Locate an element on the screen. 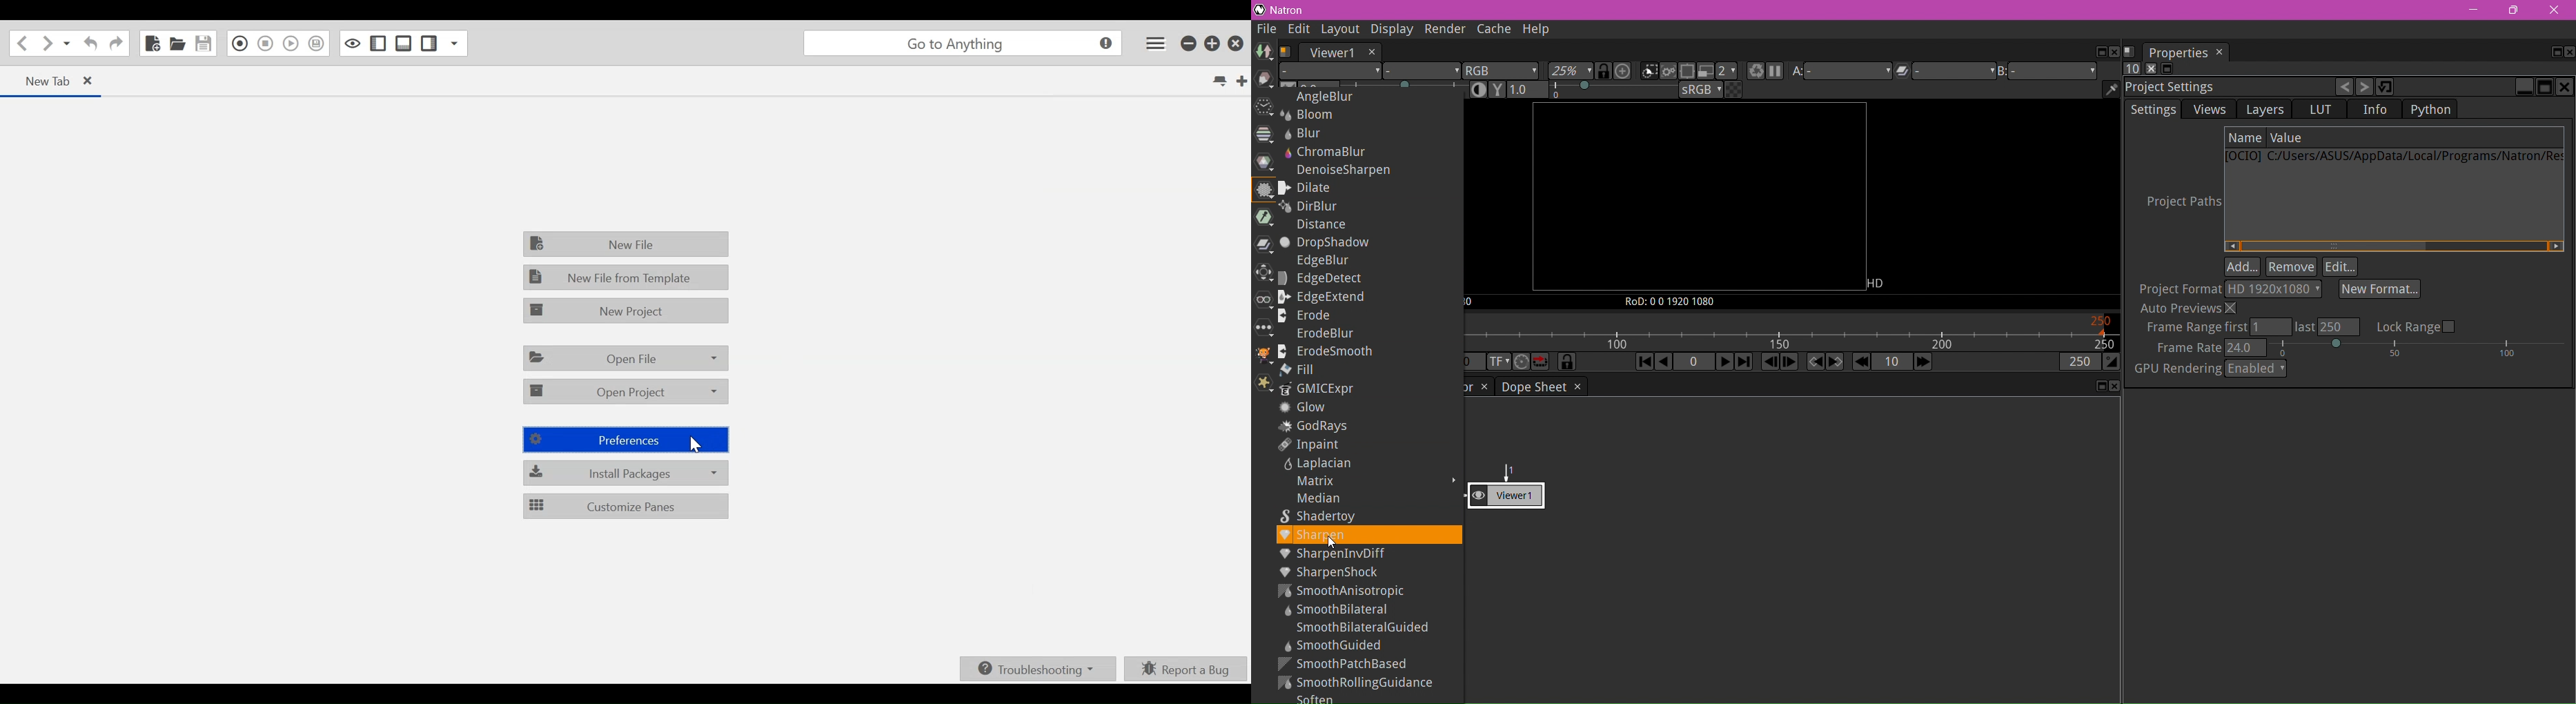  Current Farme Number is located at coordinates (1693, 362).